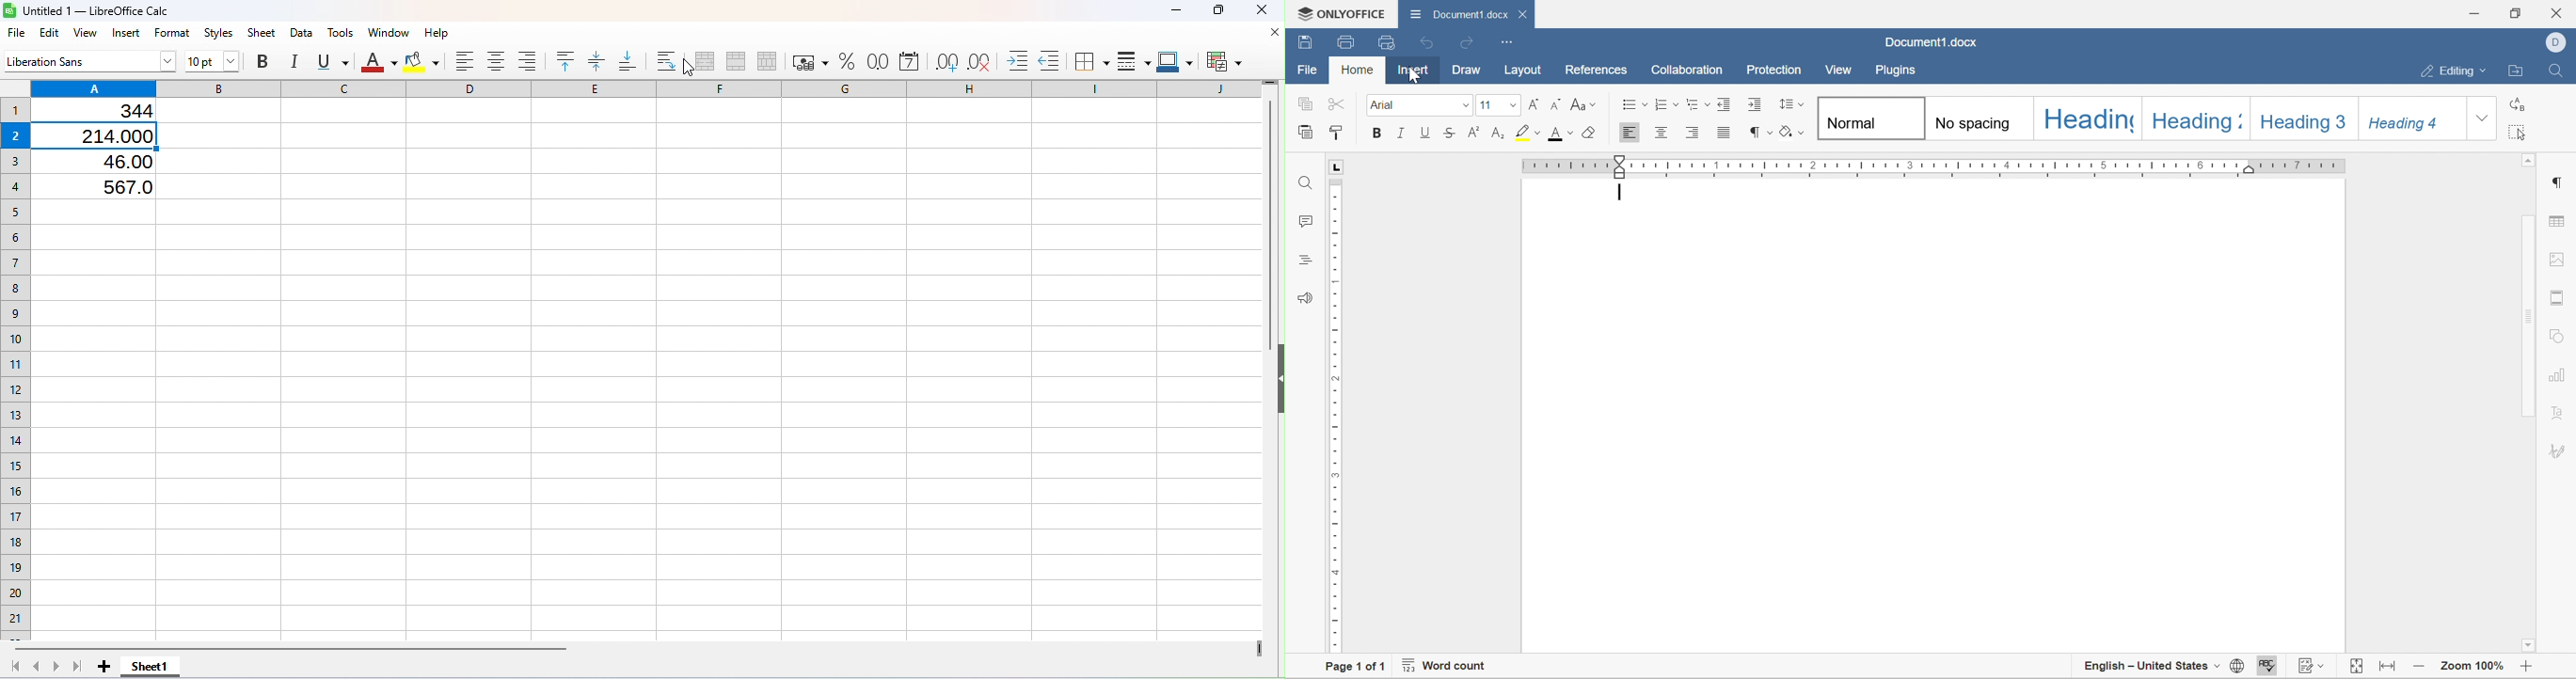  Describe the element at coordinates (303, 31) in the screenshot. I see `Data` at that location.